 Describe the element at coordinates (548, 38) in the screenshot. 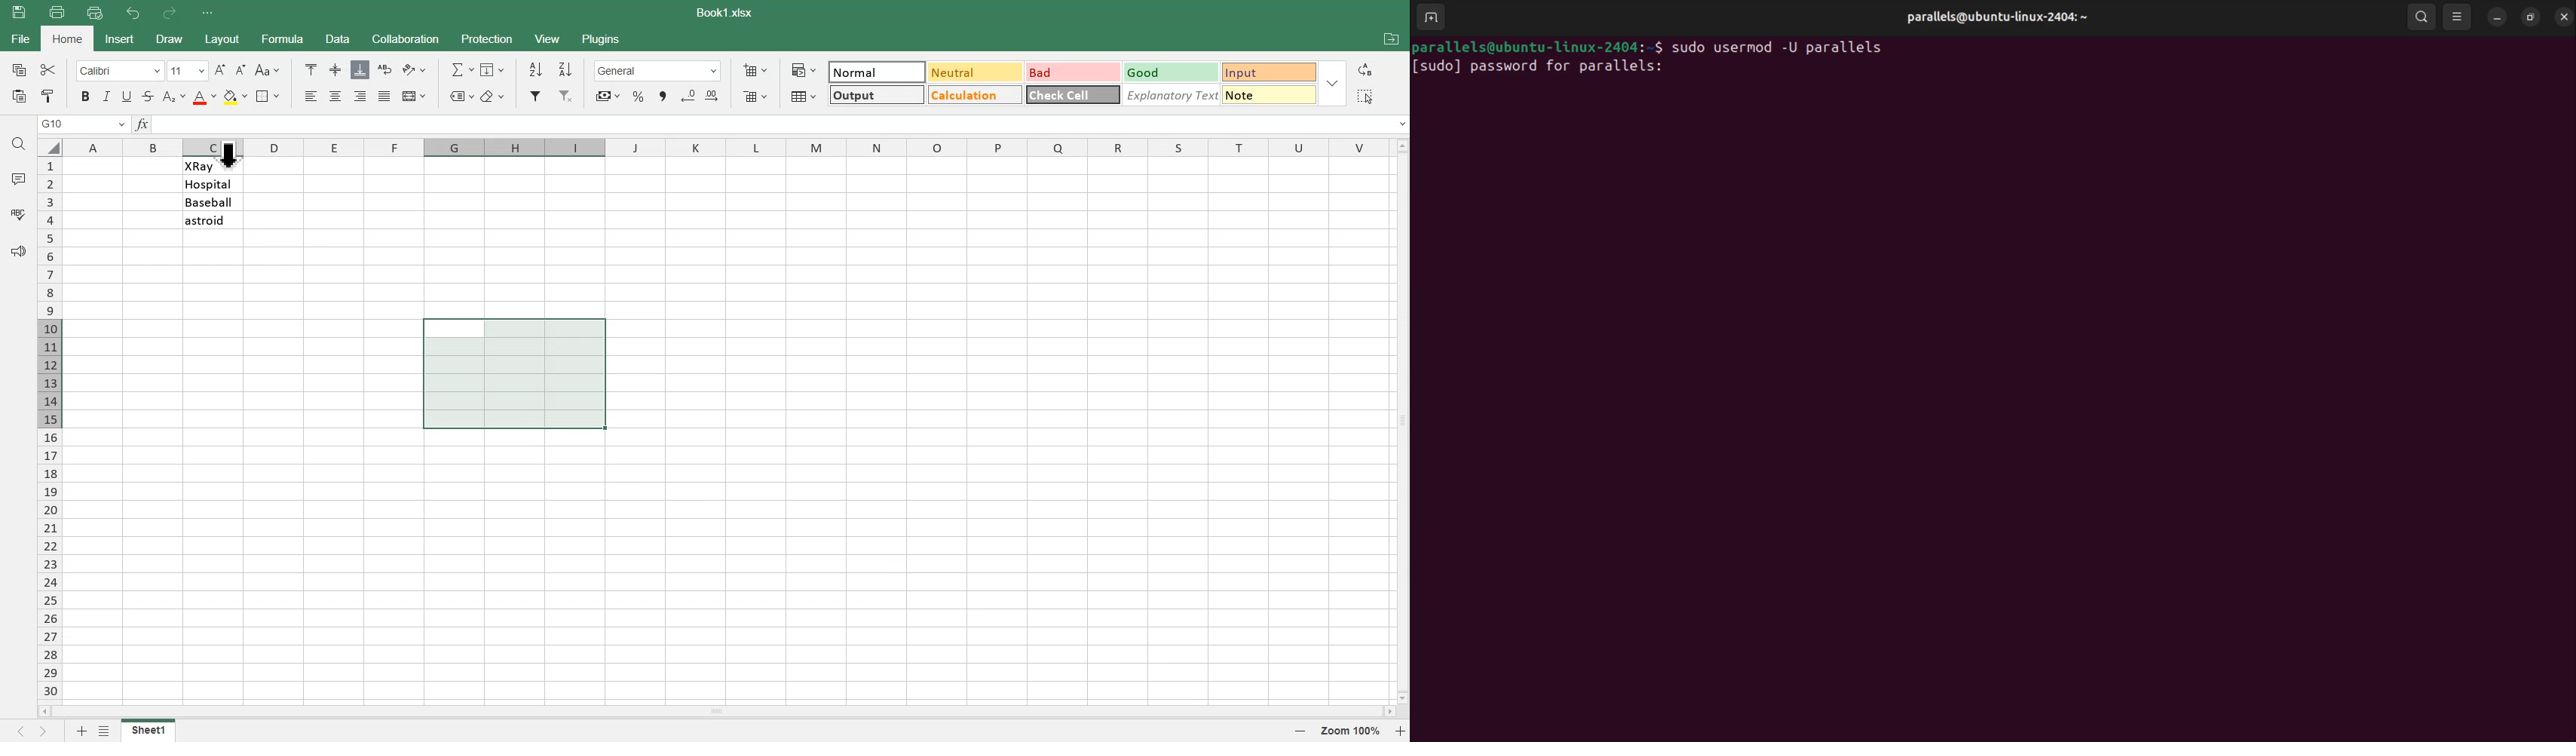

I see `View` at that location.